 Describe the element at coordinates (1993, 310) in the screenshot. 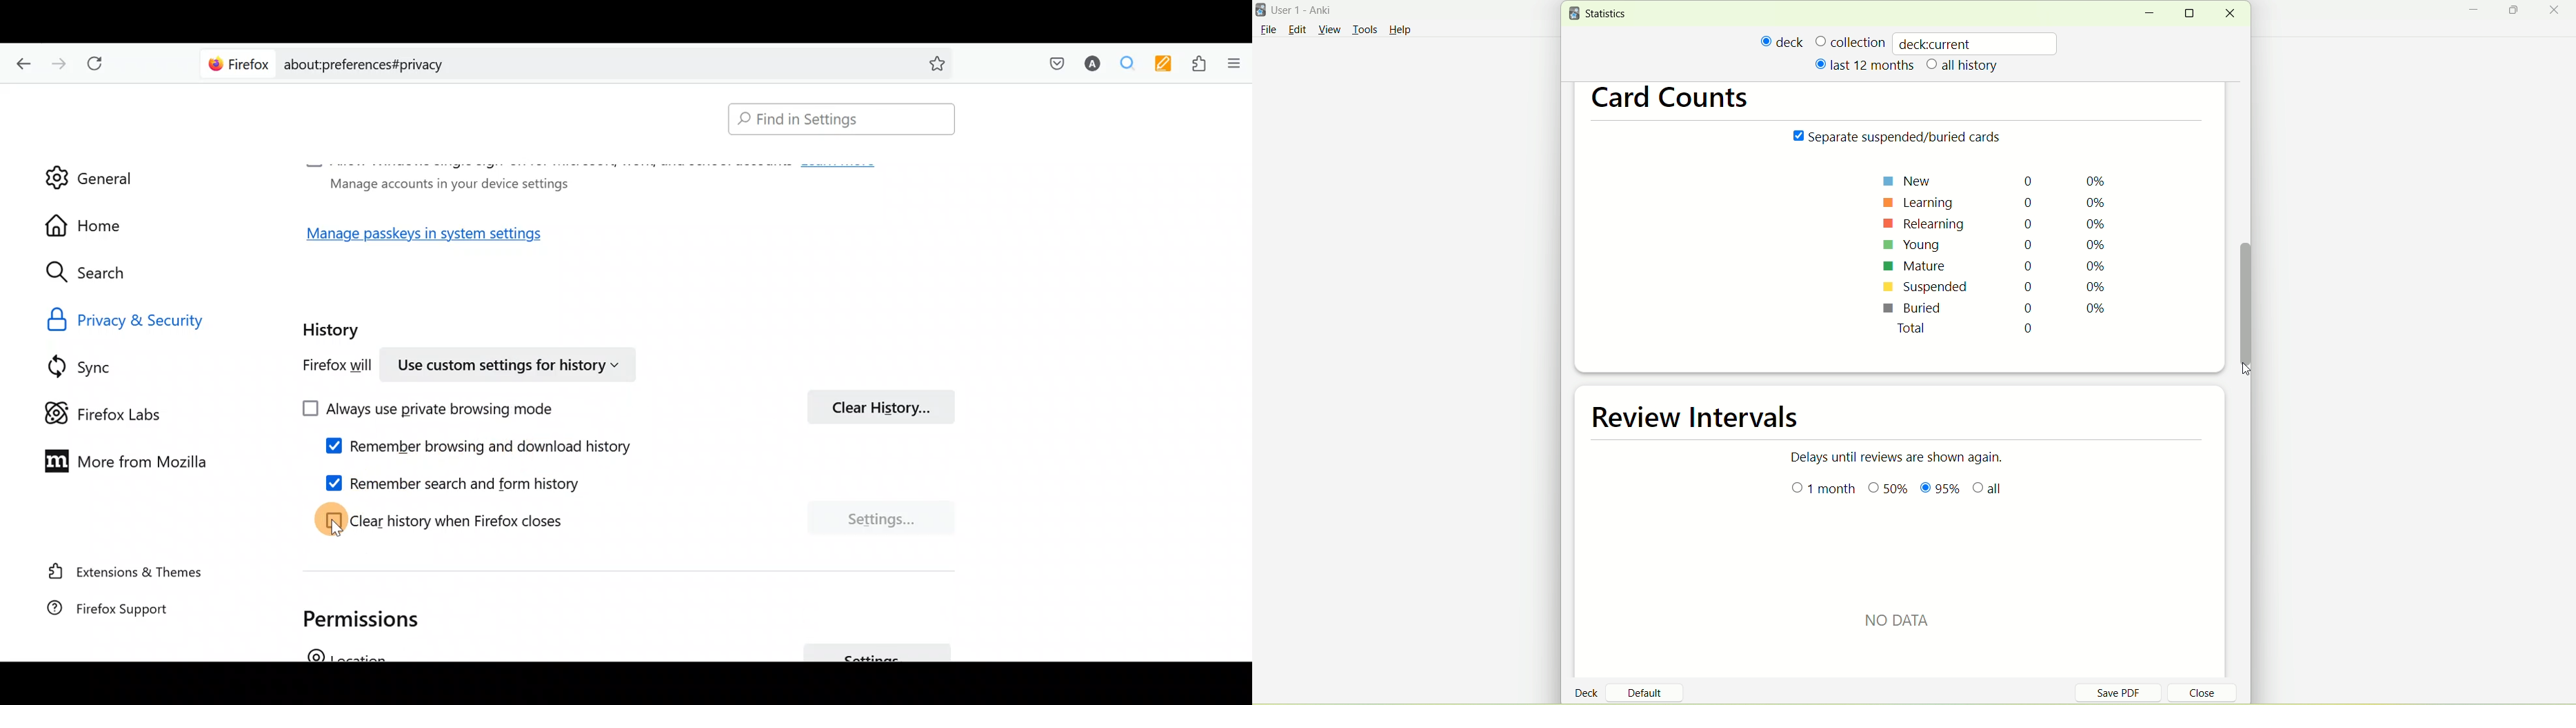

I see `buried 0 0%` at that location.